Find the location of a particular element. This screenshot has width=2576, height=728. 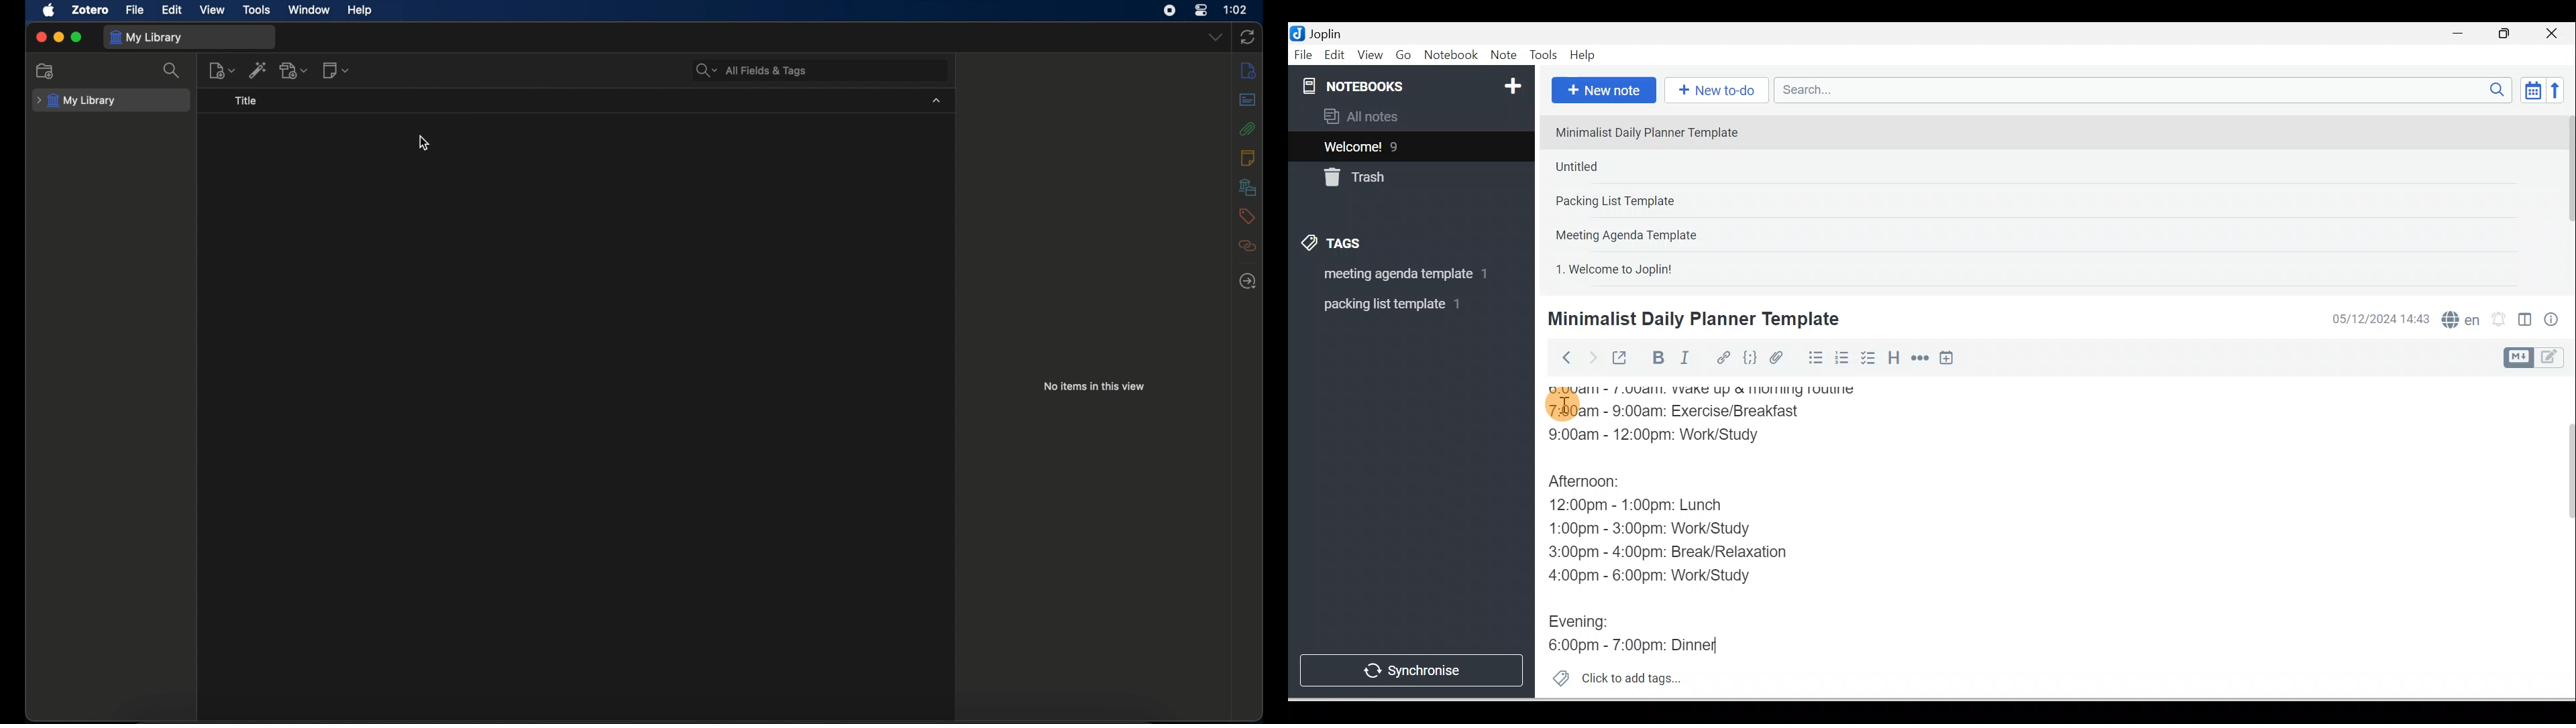

Bold is located at coordinates (1656, 358).